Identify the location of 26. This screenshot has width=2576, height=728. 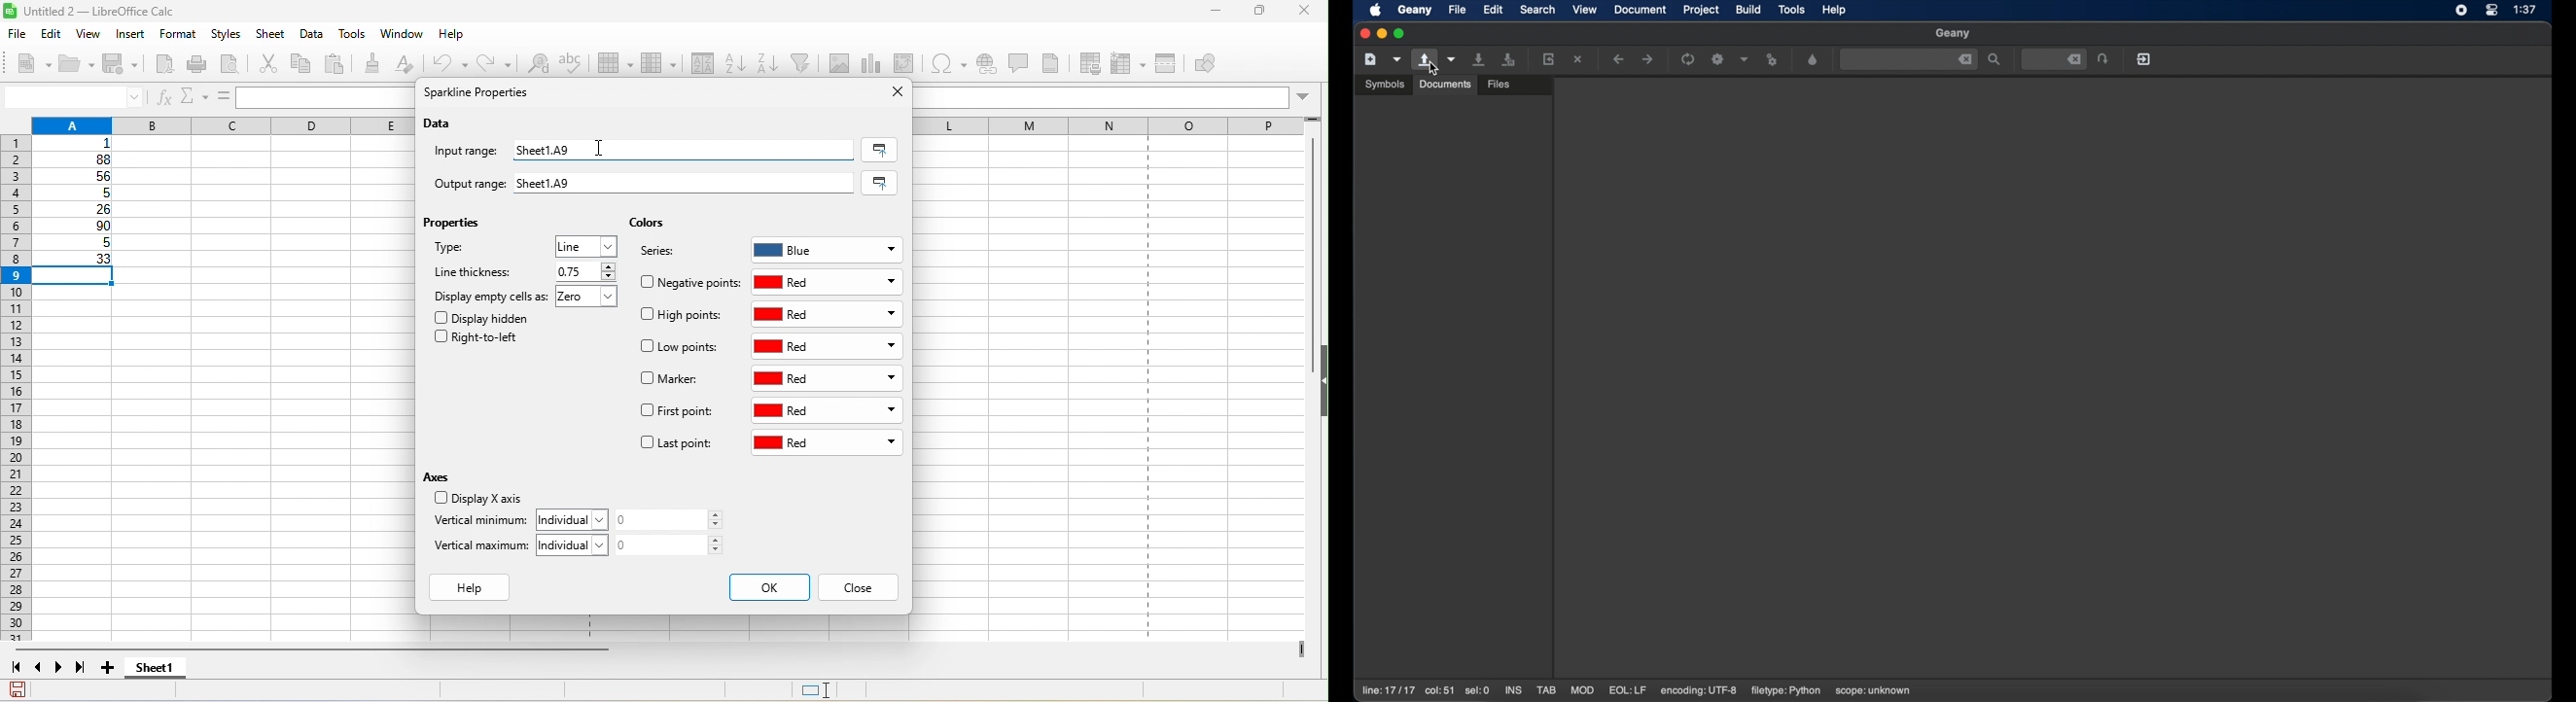
(77, 210).